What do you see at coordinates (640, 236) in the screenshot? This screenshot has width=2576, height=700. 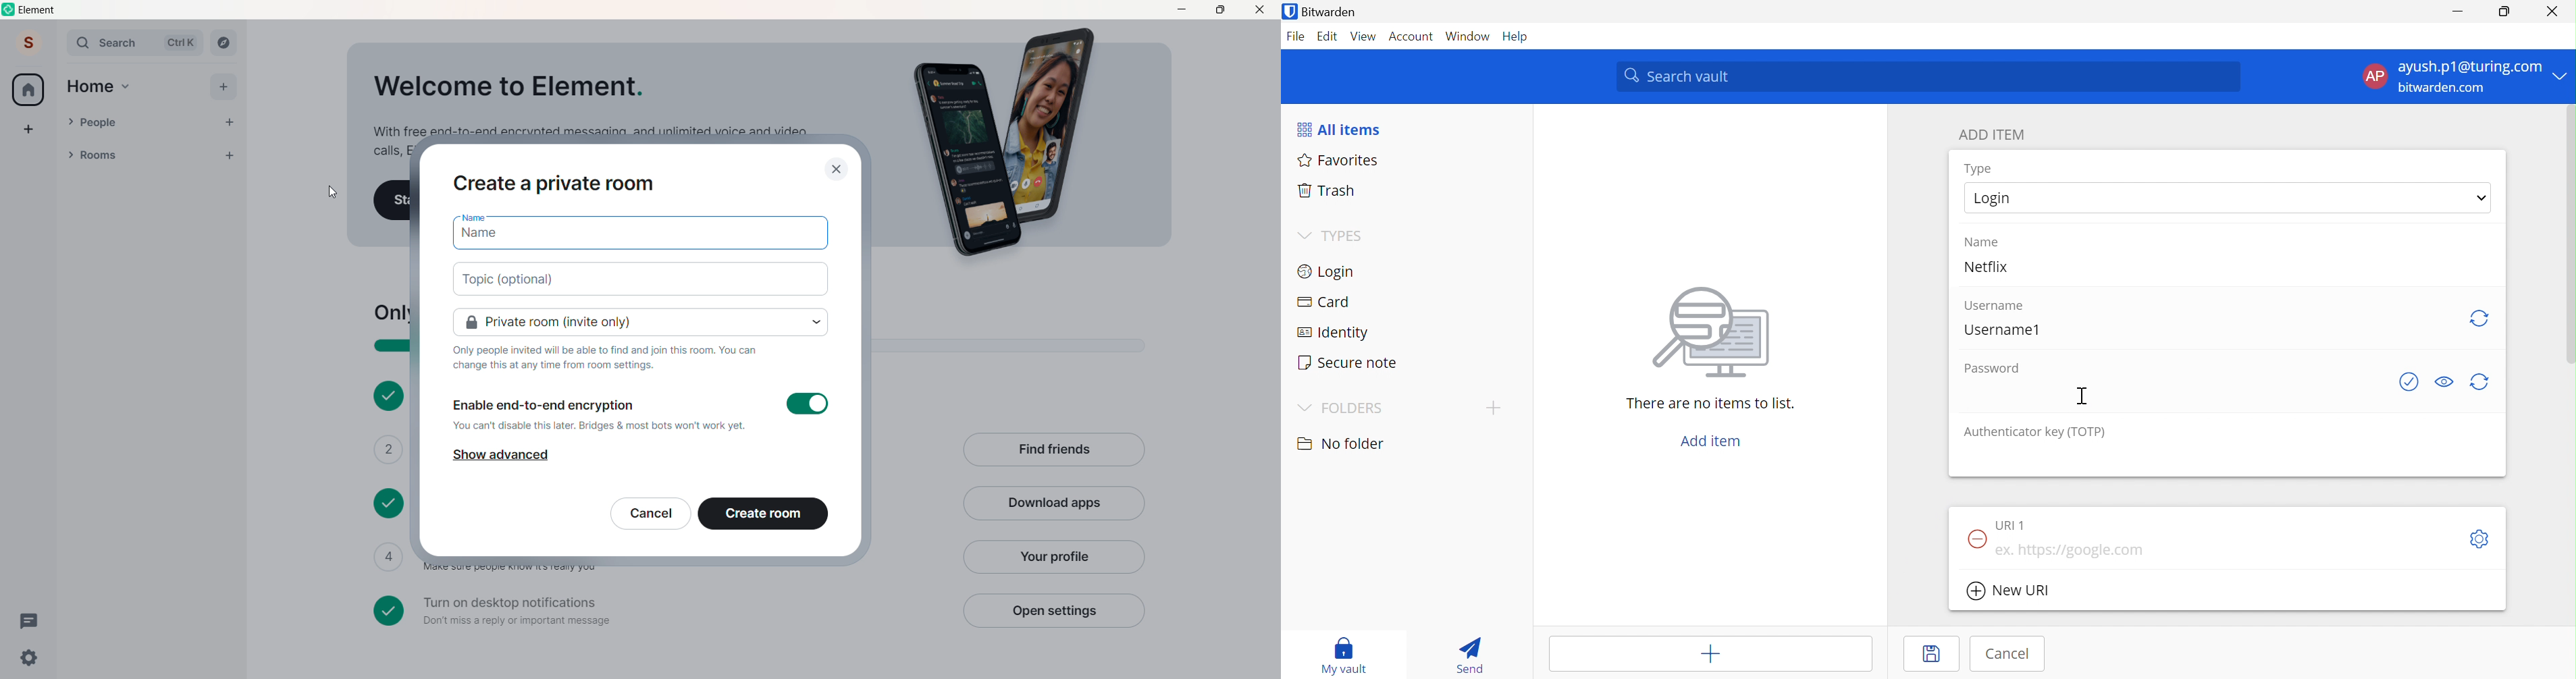 I see `add name` at bounding box center [640, 236].